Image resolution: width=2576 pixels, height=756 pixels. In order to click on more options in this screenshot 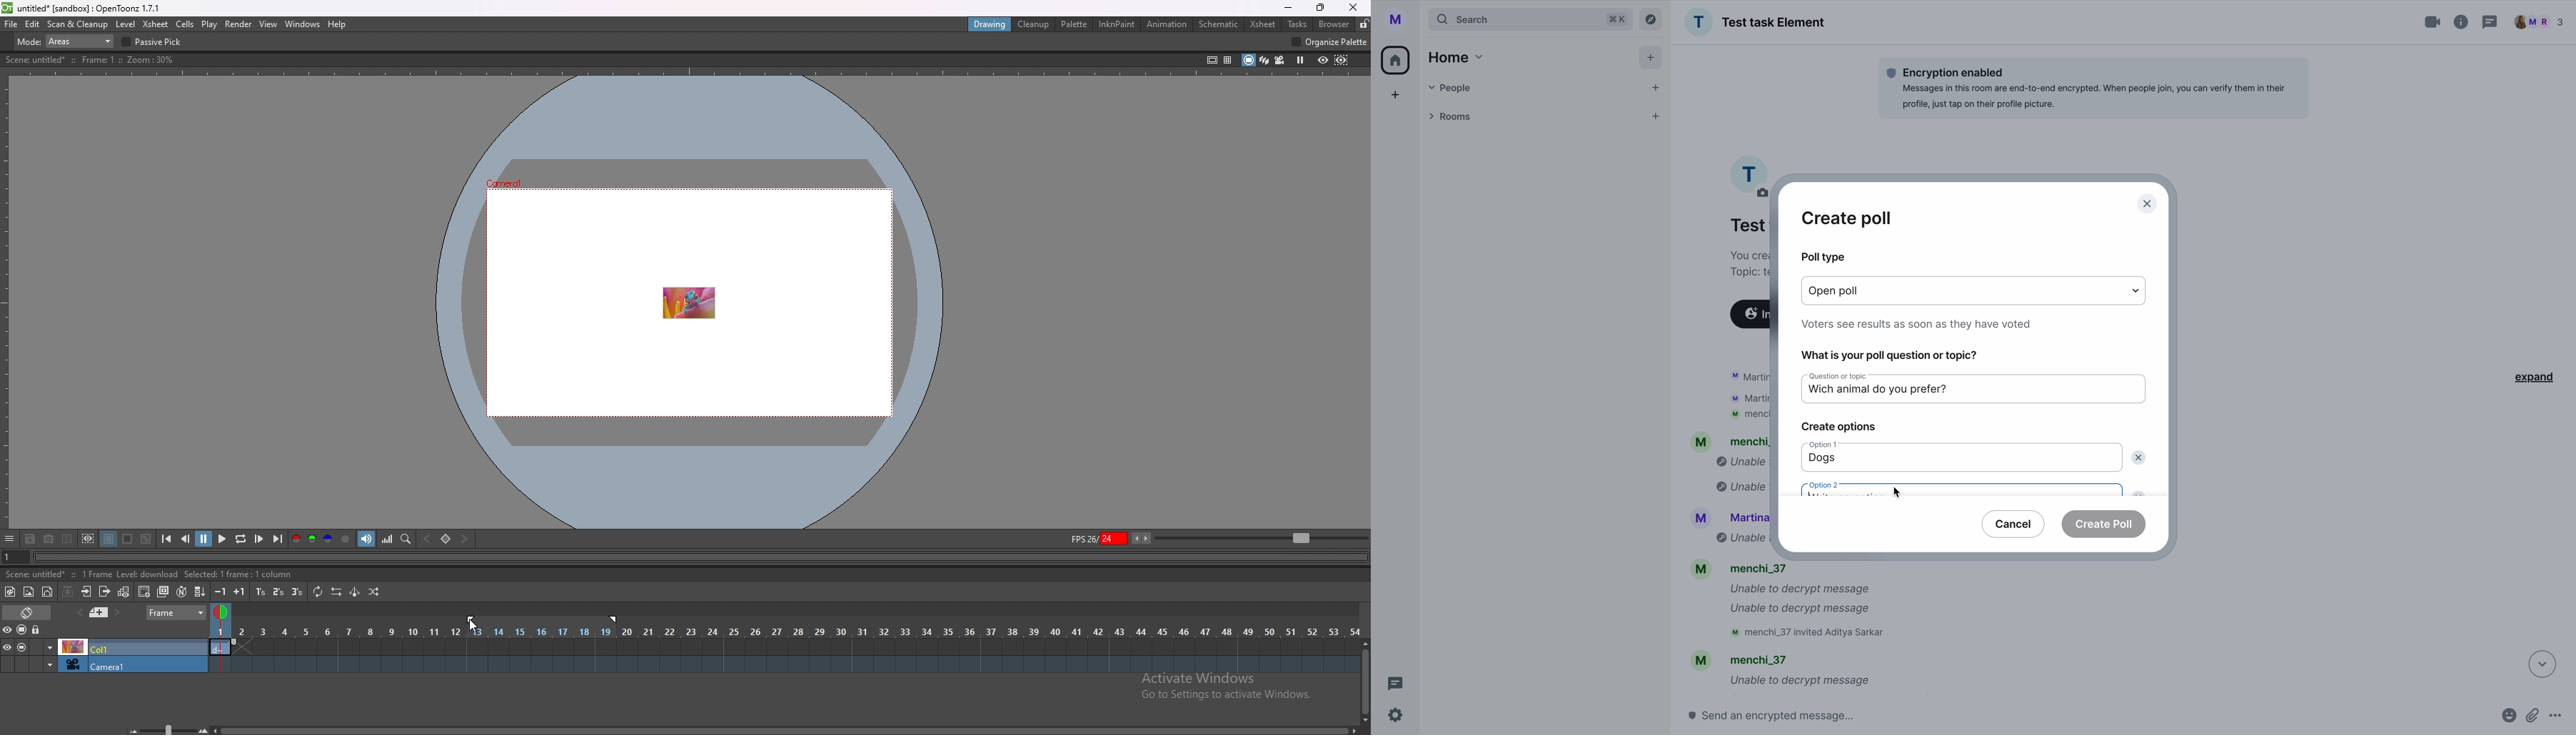, I will do `click(2560, 719)`.